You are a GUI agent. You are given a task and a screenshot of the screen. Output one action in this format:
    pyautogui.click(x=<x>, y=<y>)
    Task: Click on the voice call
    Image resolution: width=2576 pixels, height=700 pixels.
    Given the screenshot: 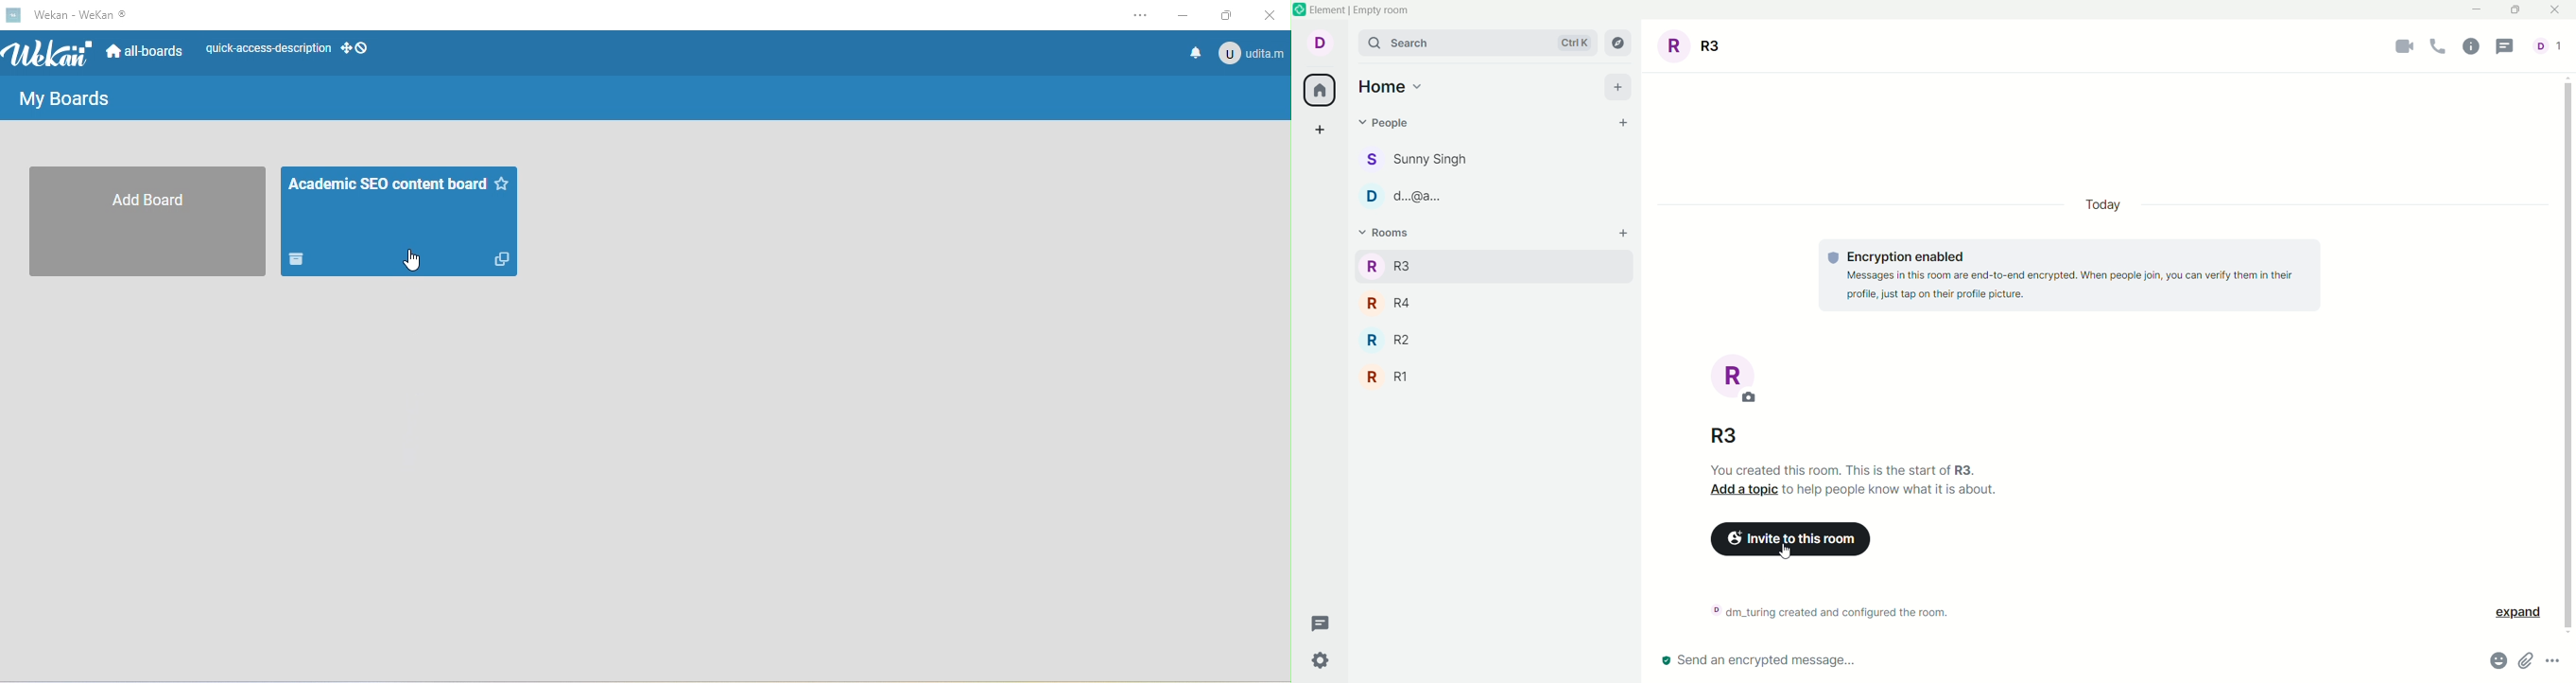 What is the action you would take?
    pyautogui.click(x=2436, y=48)
    